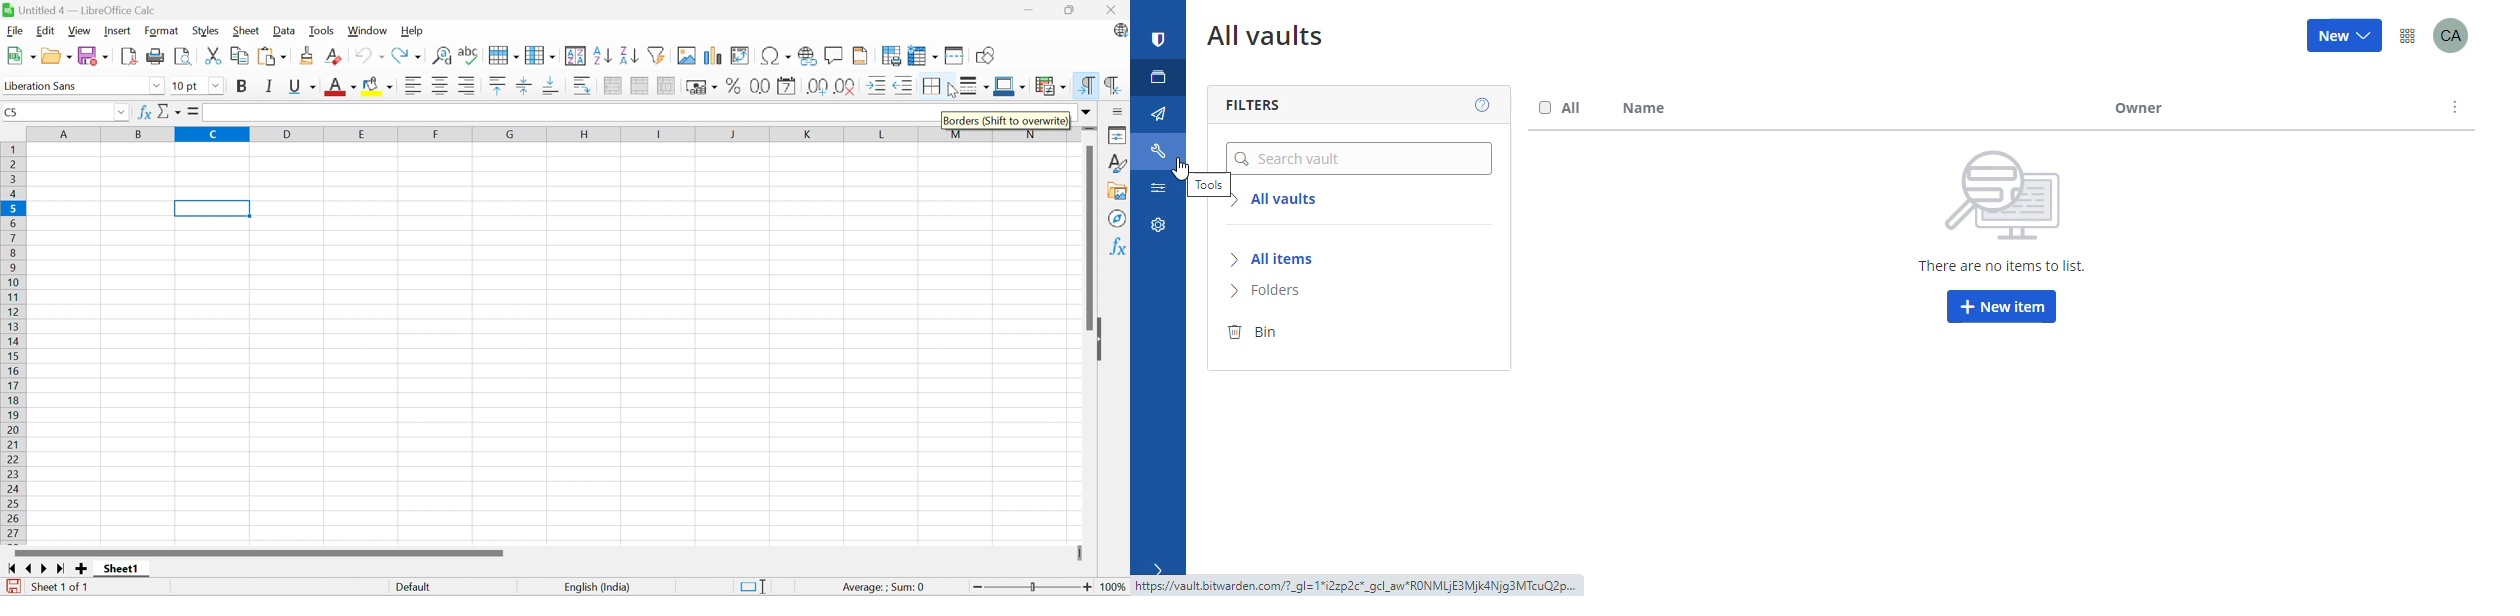  I want to click on Name box, so click(55, 112).